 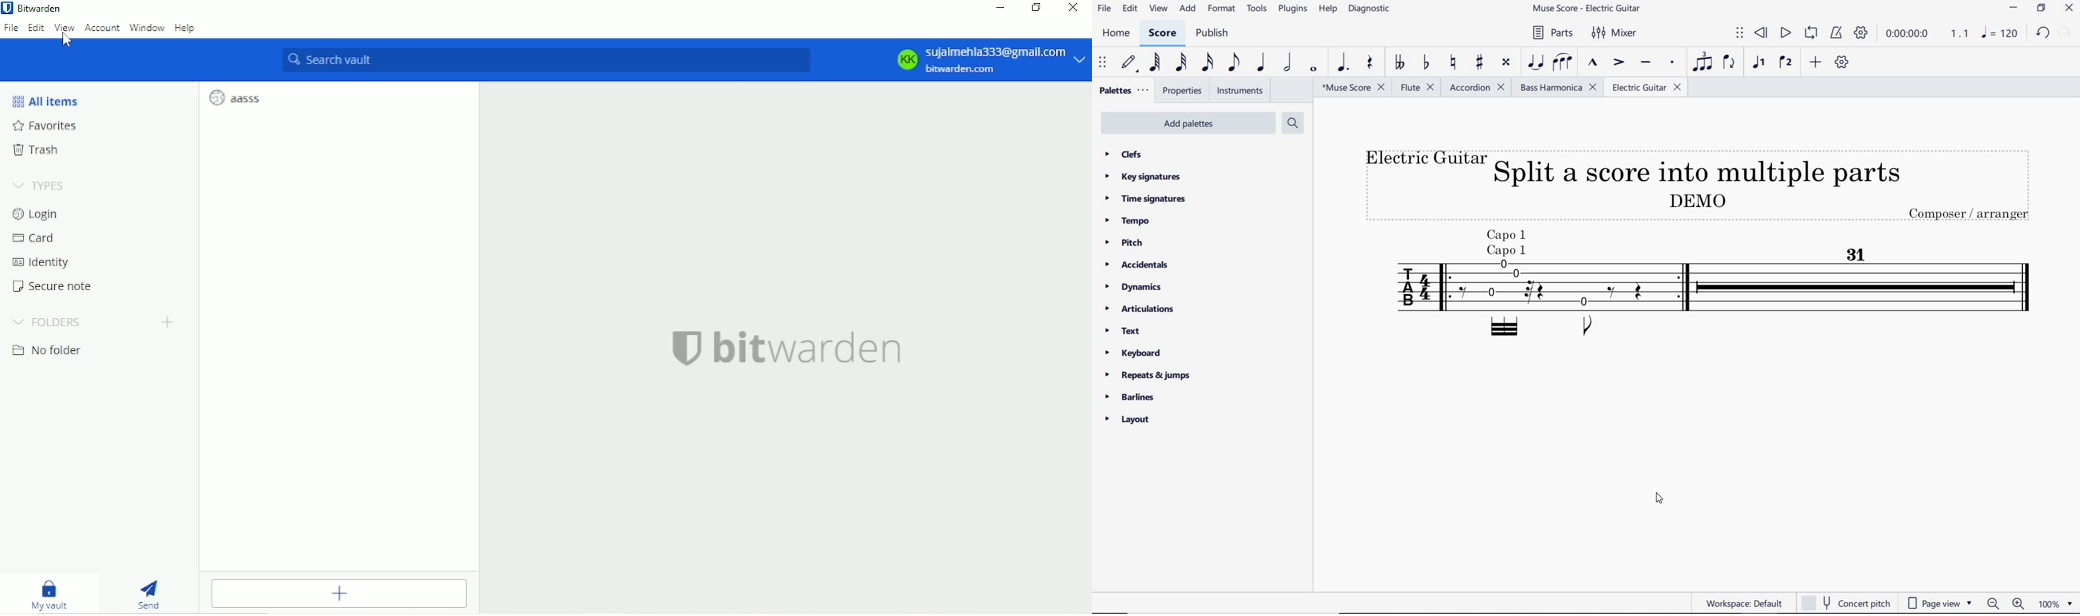 I want to click on Minimize, so click(x=1001, y=8).